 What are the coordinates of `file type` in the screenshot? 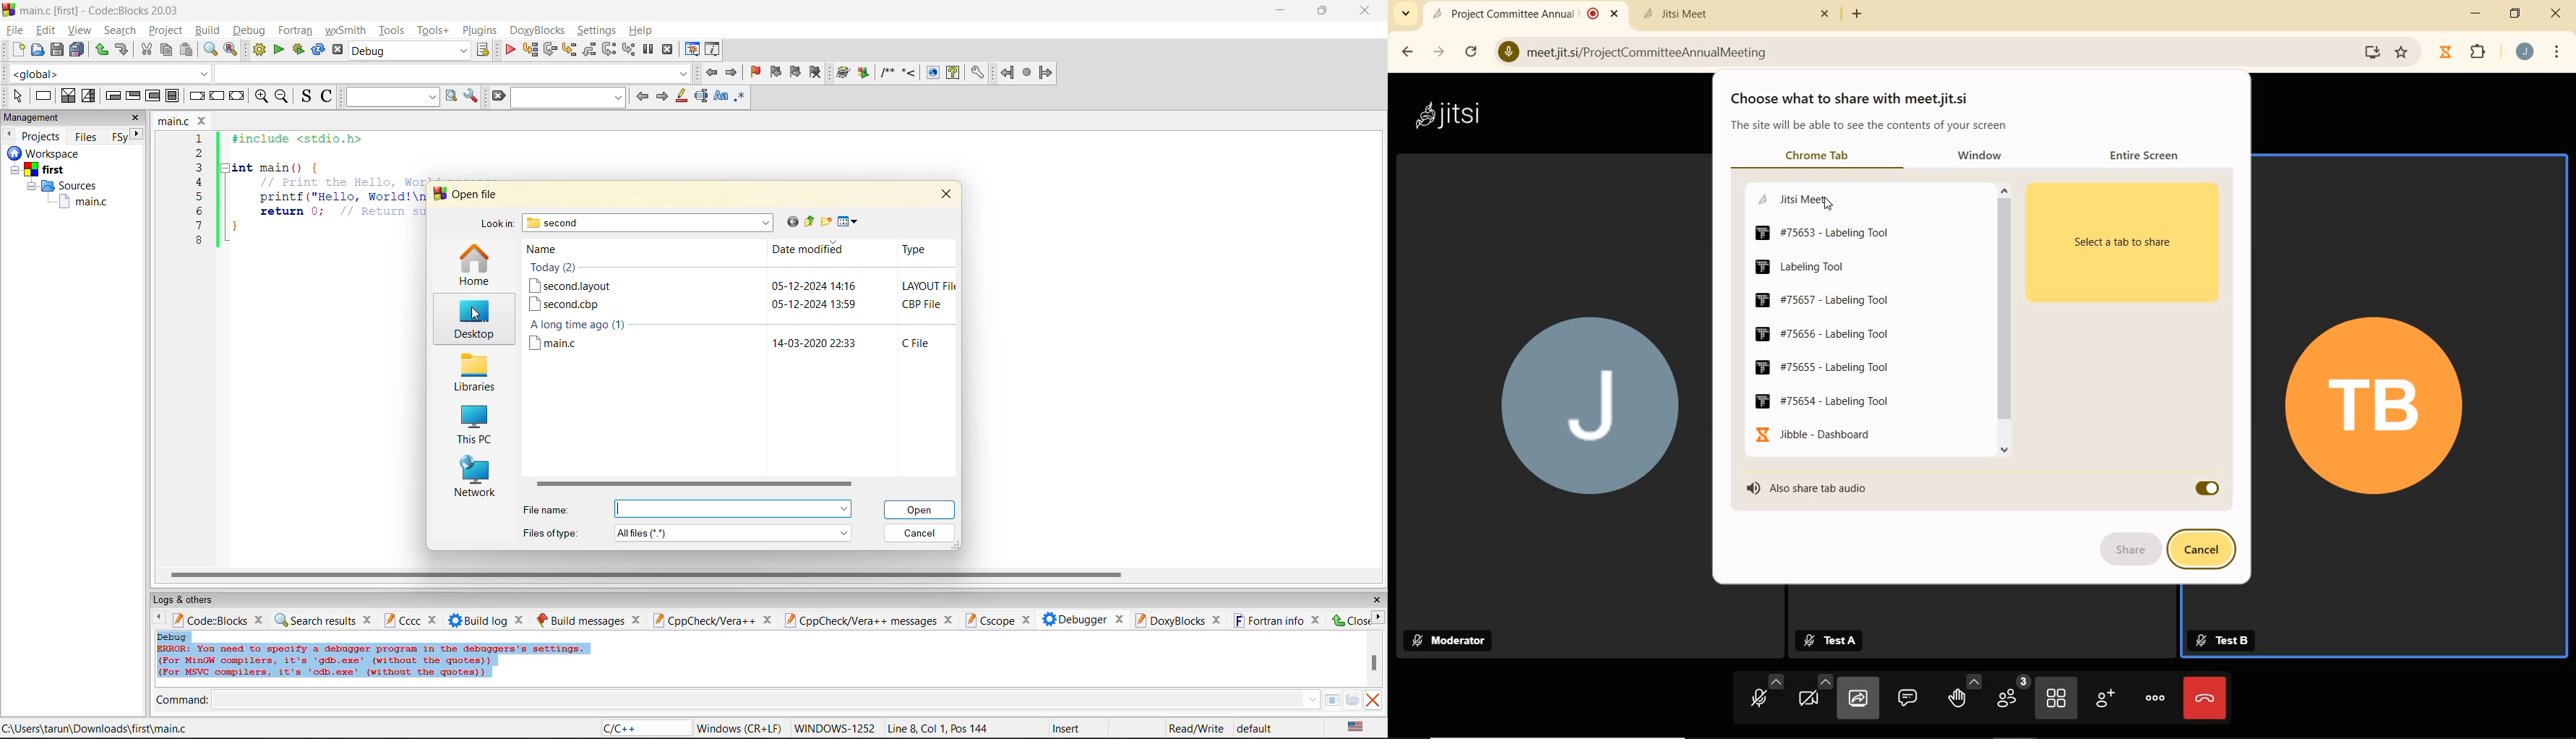 It's located at (551, 531).